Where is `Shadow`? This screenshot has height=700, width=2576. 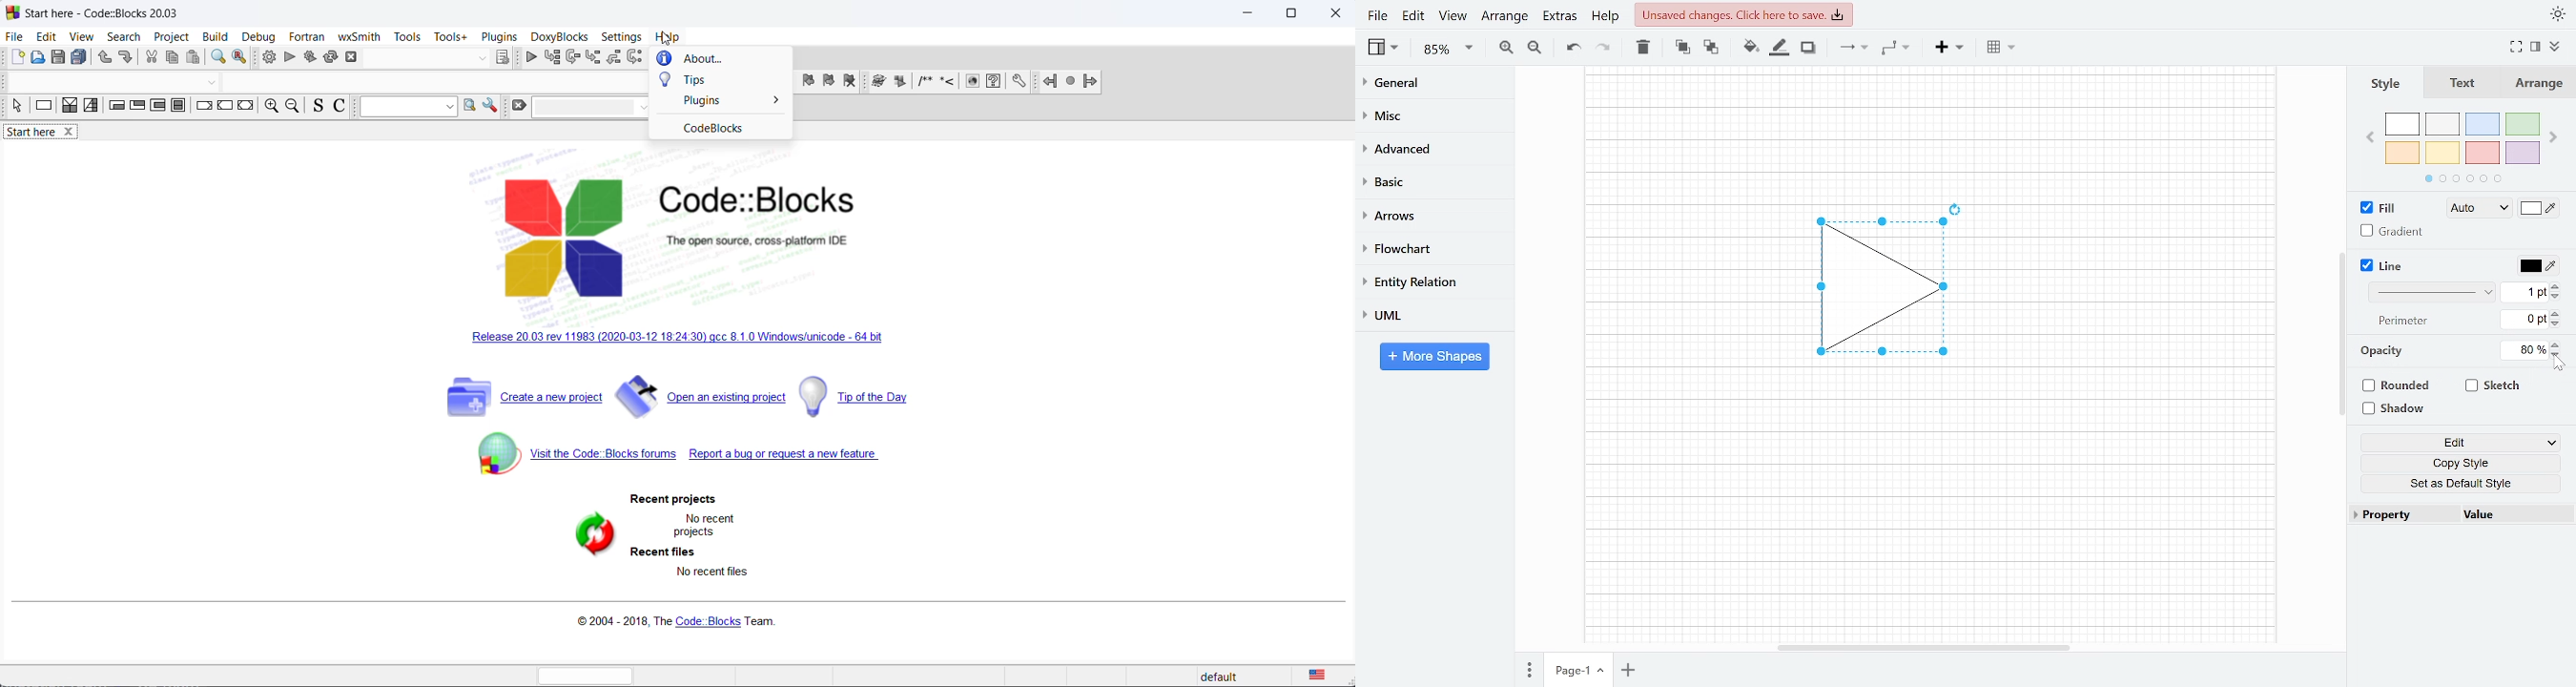
Shadow is located at coordinates (2401, 409).